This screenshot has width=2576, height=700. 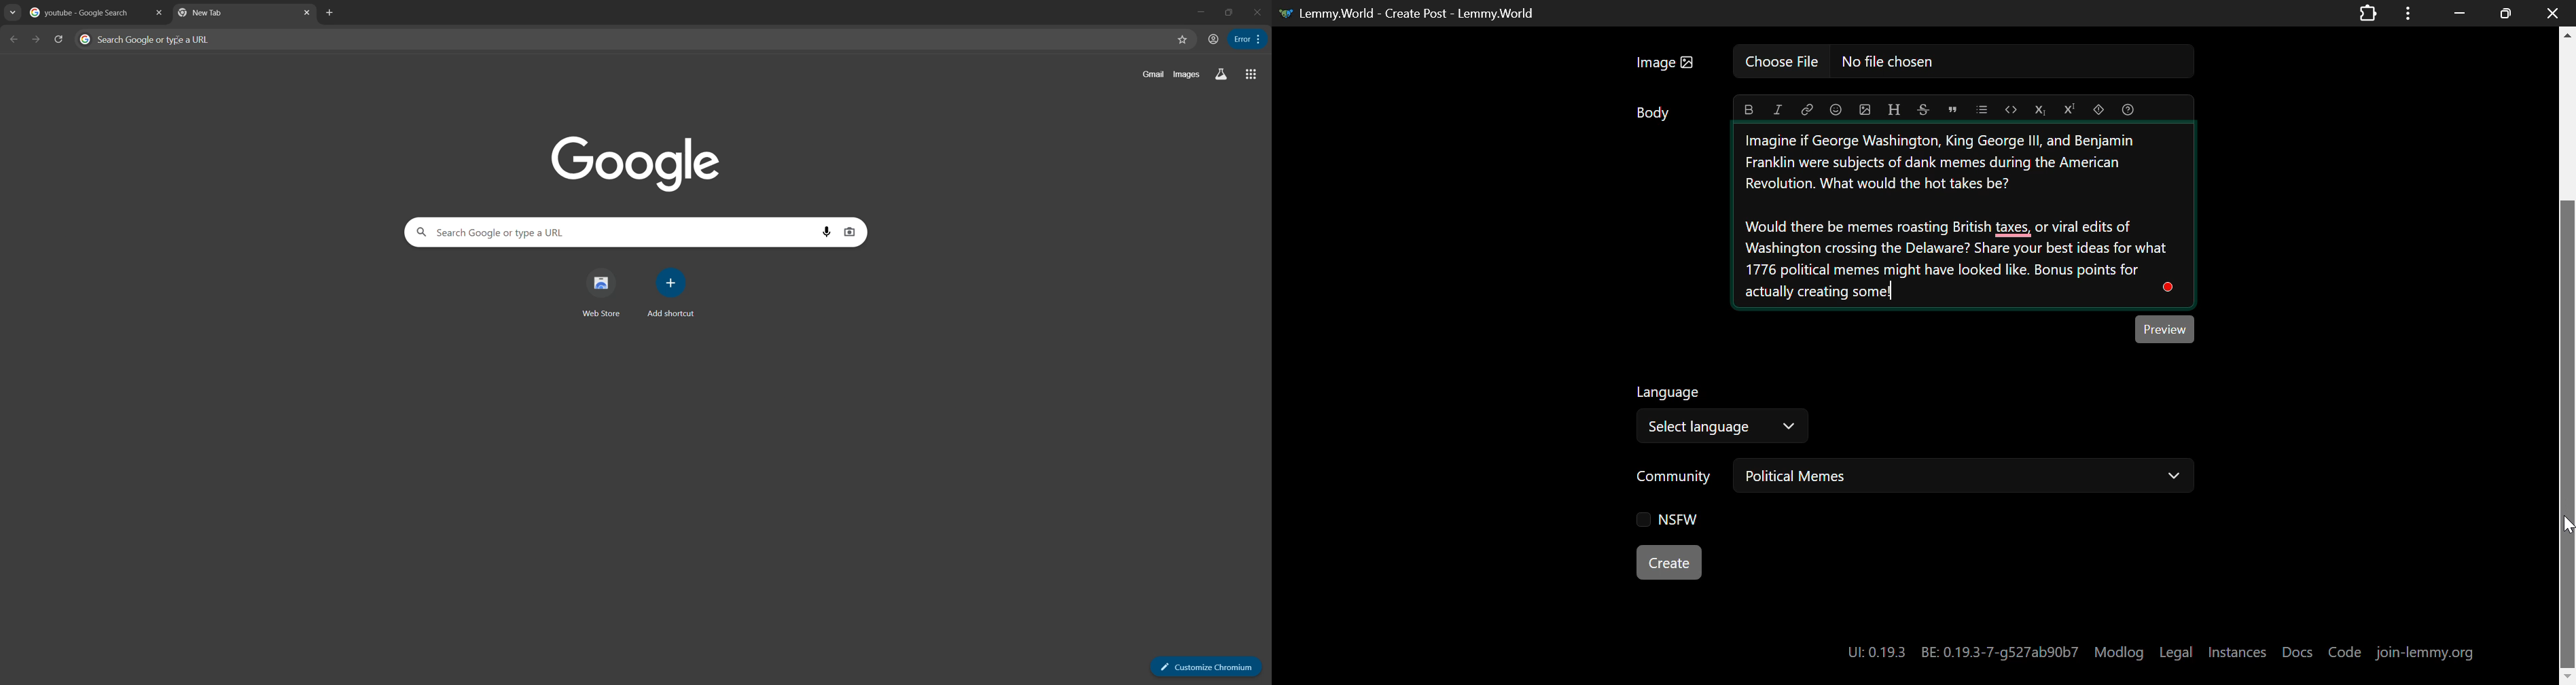 What do you see at coordinates (2344, 653) in the screenshot?
I see `Code` at bounding box center [2344, 653].